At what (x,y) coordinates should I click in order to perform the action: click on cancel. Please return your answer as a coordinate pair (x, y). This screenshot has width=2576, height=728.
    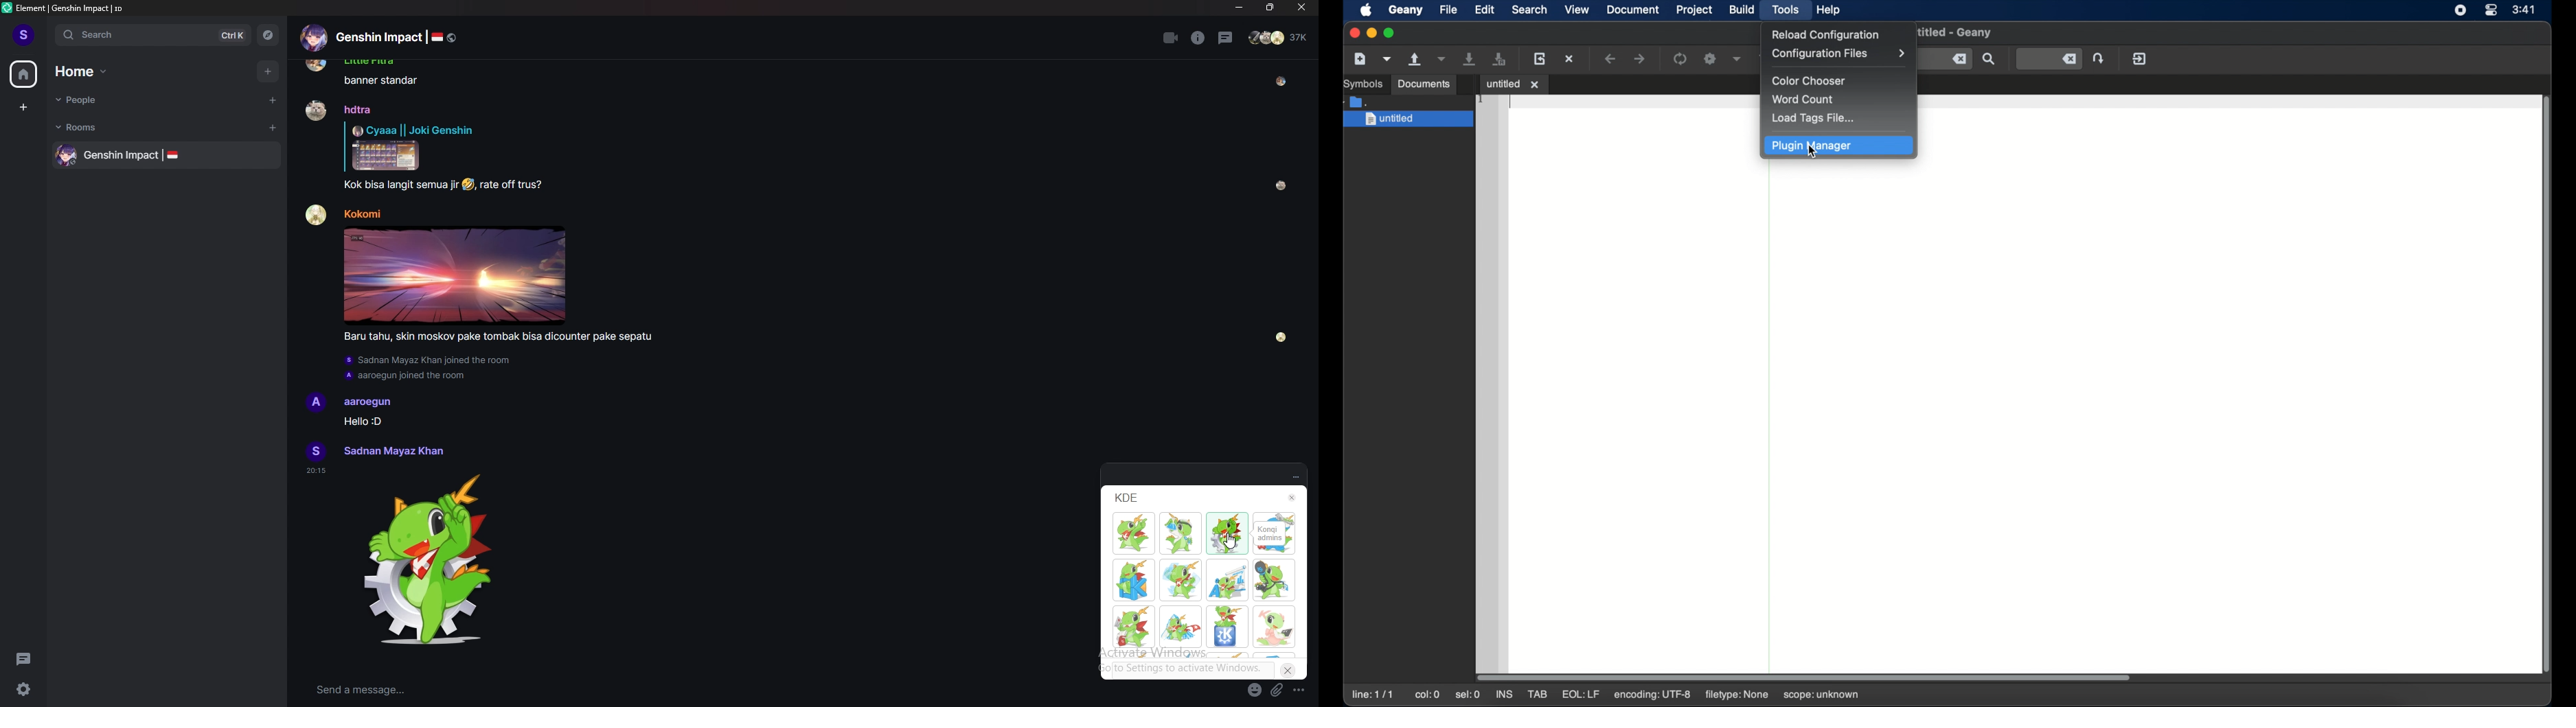
    Looking at the image, I should click on (1288, 671).